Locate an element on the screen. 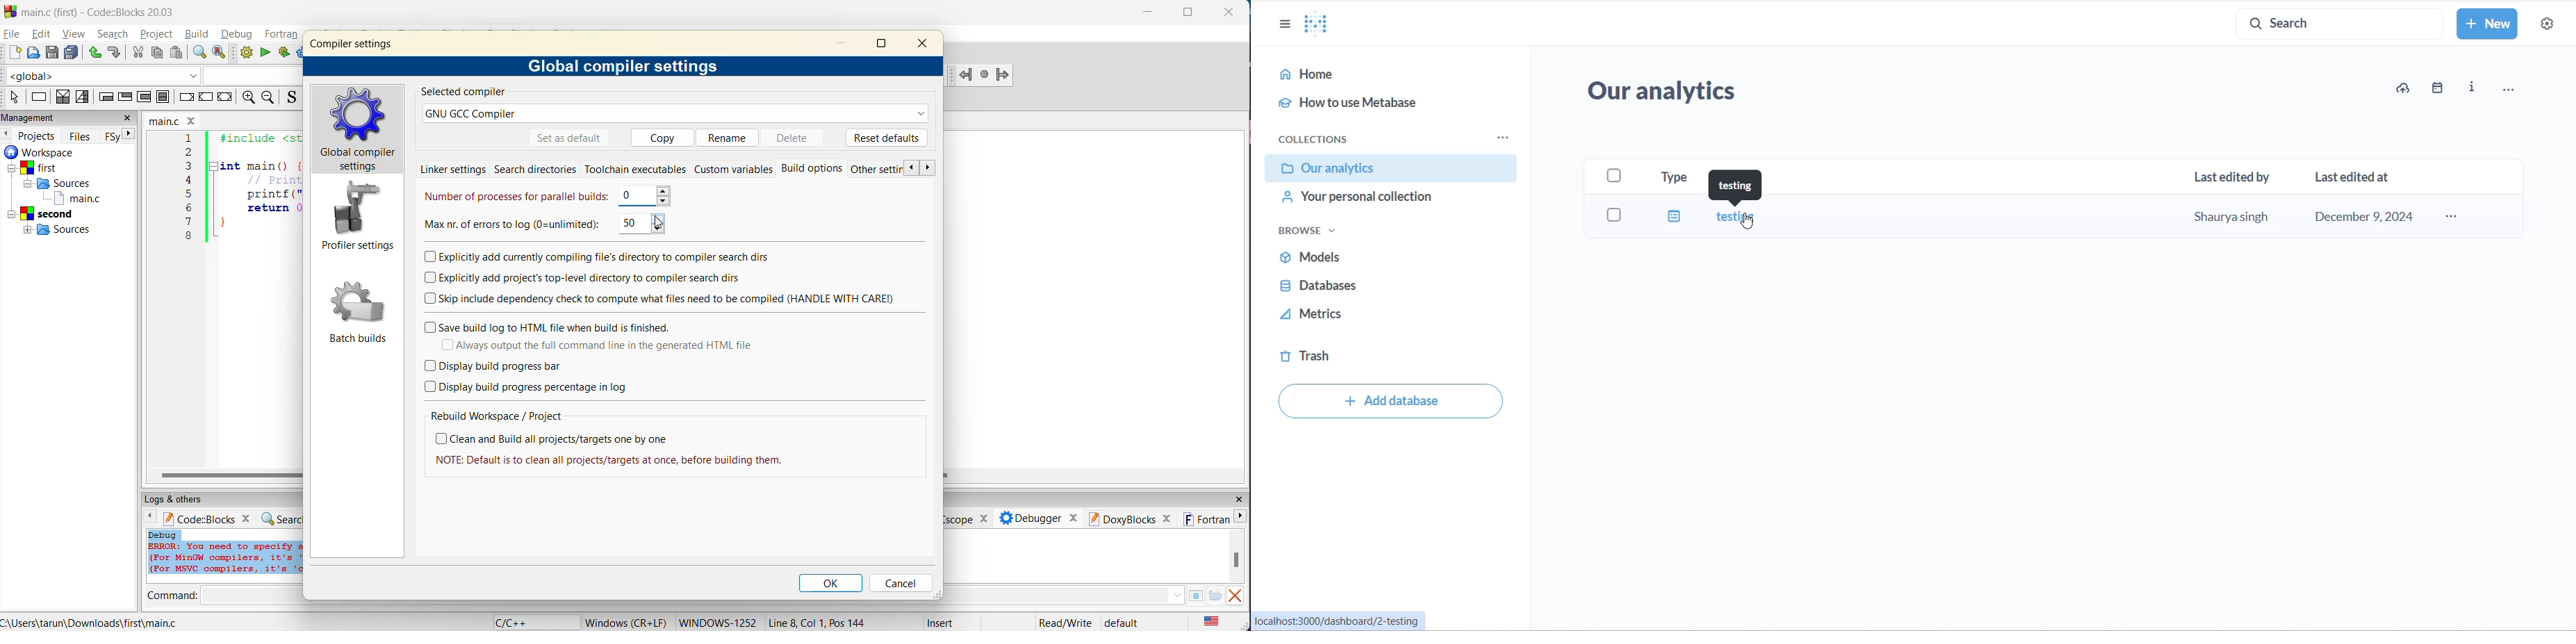 Image resolution: width=2576 pixels, height=644 pixels. debug is located at coordinates (238, 33).